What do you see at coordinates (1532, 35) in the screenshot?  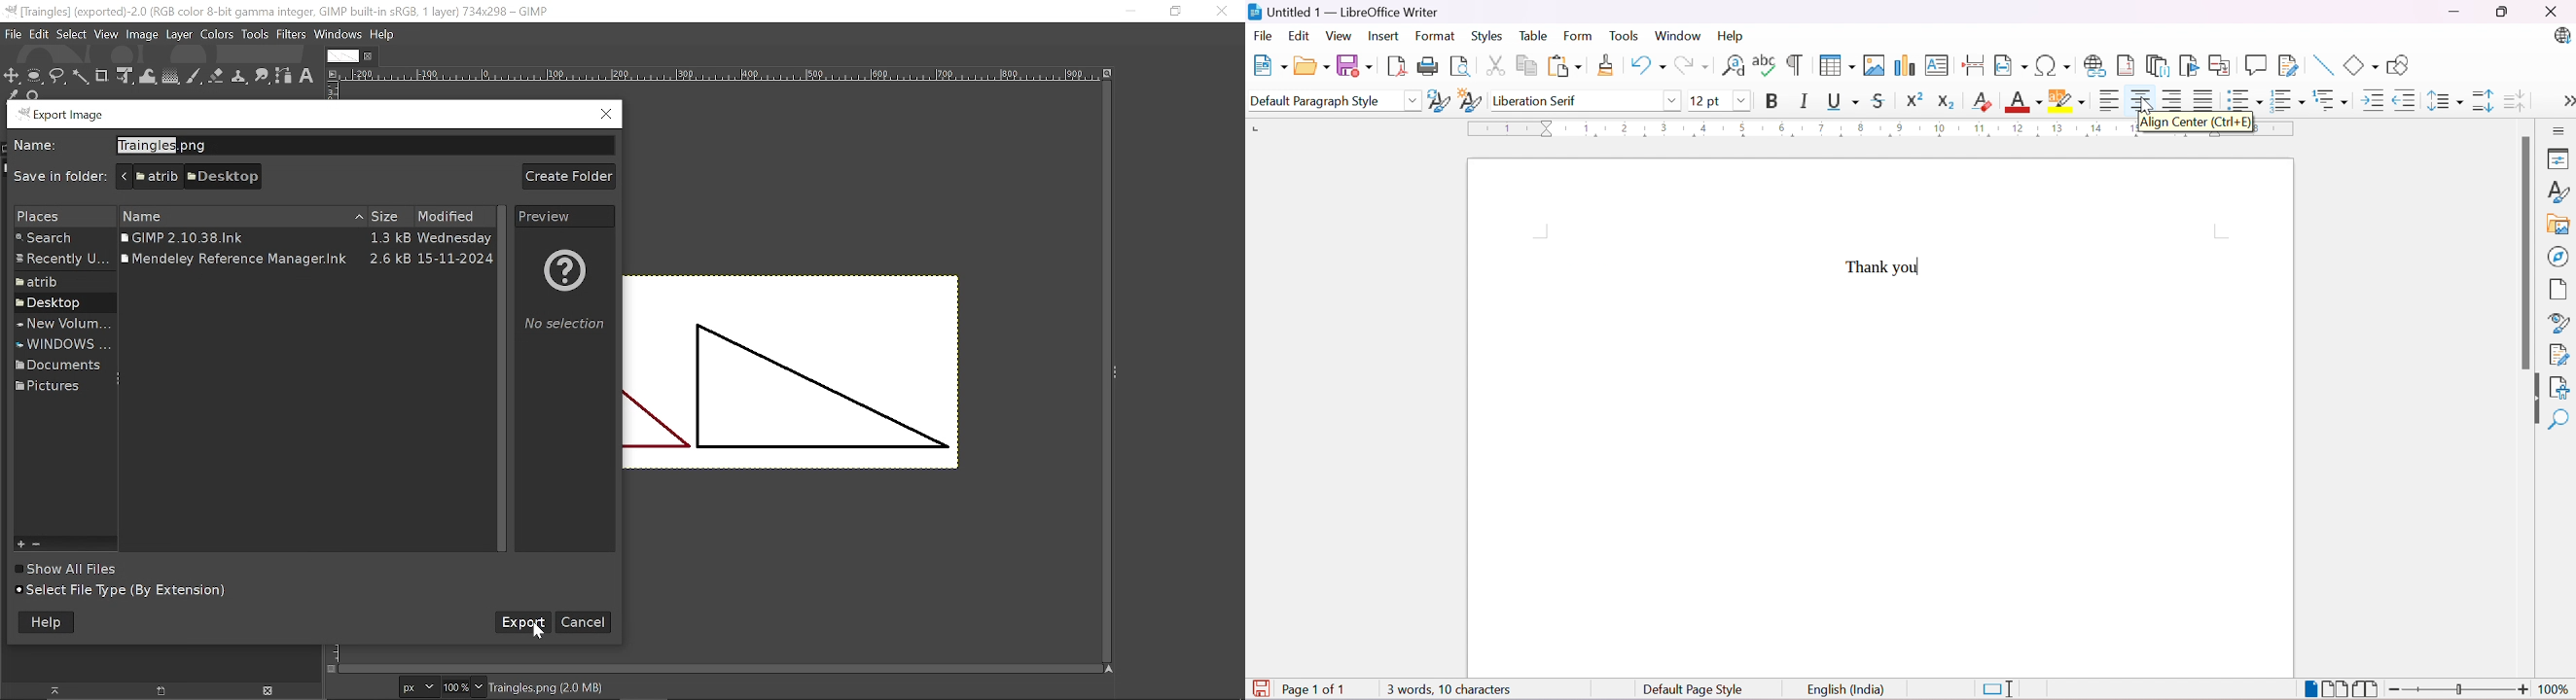 I see `Table` at bounding box center [1532, 35].